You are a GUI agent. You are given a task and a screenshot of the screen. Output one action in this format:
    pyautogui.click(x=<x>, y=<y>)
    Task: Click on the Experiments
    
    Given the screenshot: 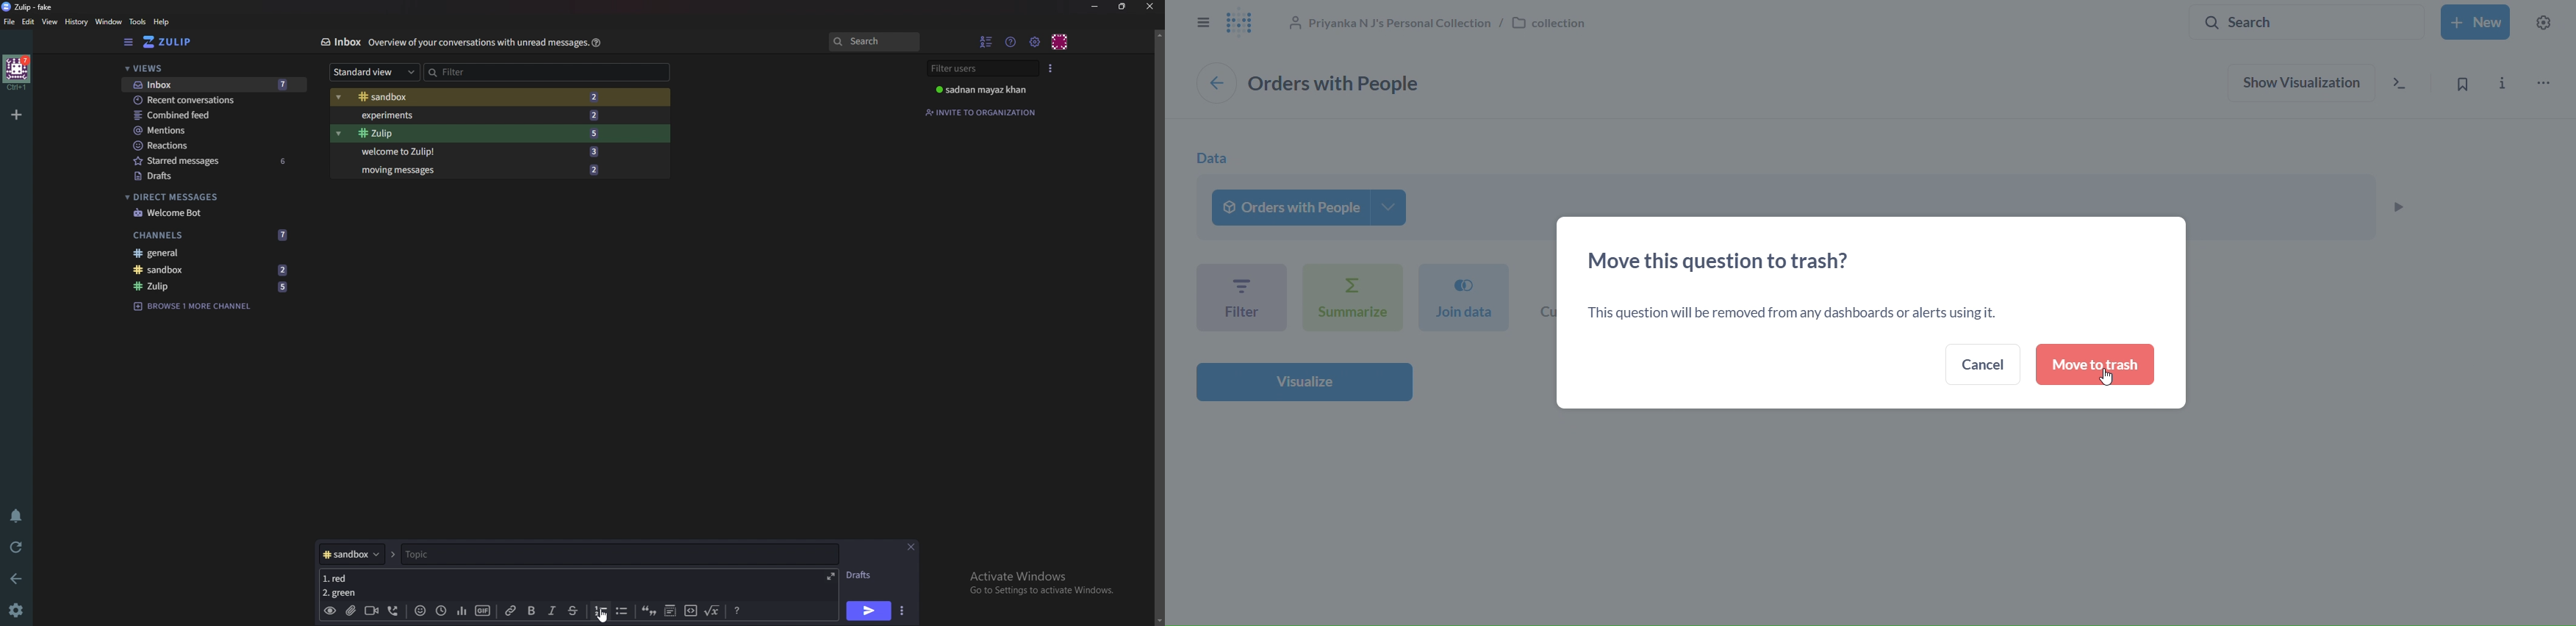 What is the action you would take?
    pyautogui.click(x=479, y=115)
    